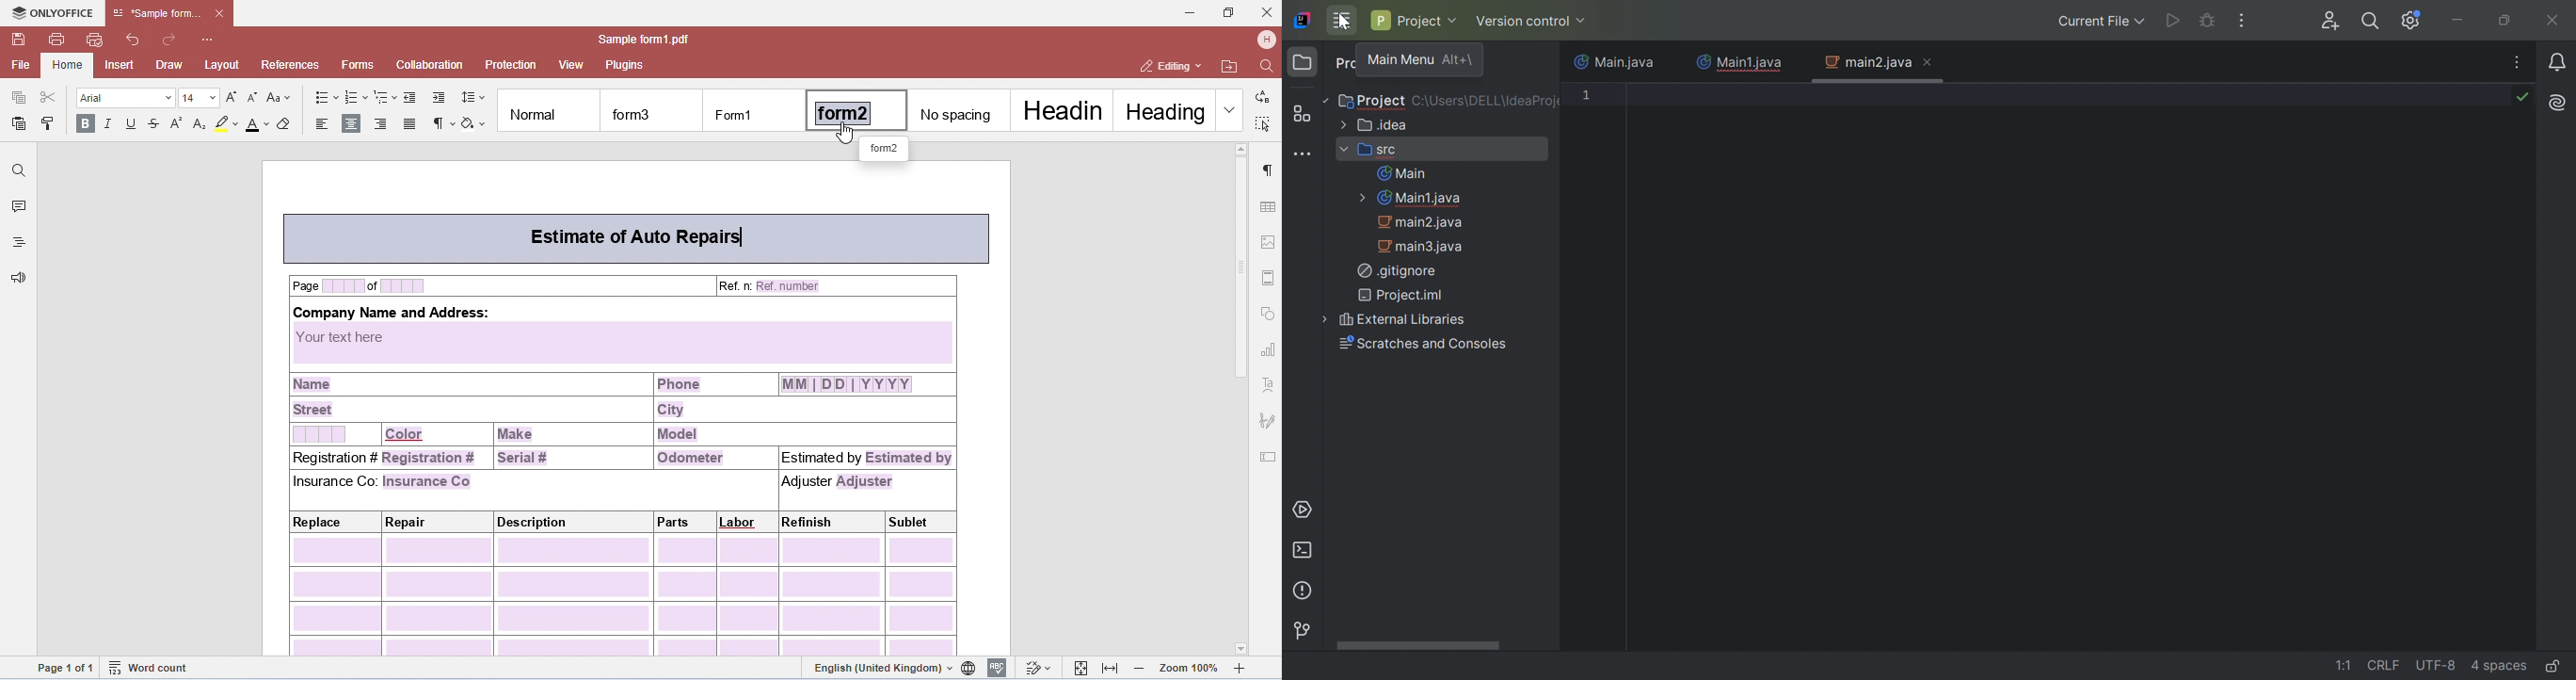 This screenshot has height=700, width=2576. What do you see at coordinates (2101, 22) in the screenshot?
I see `Current File` at bounding box center [2101, 22].